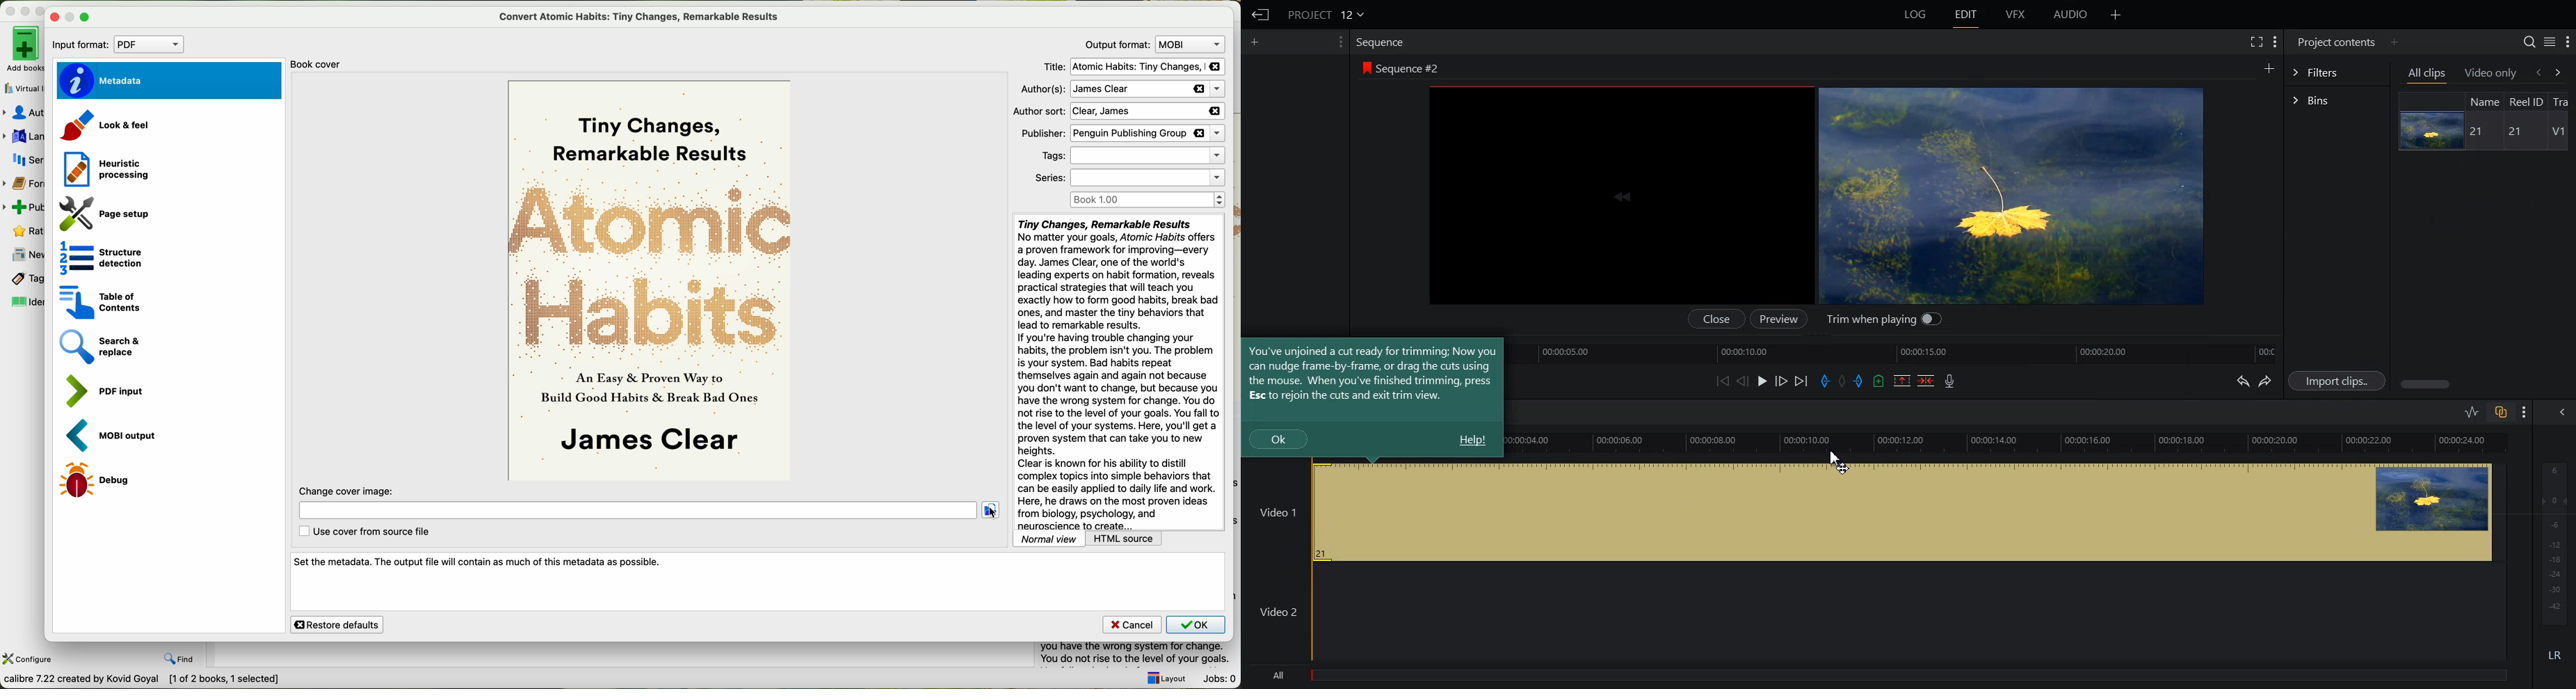  Describe the element at coordinates (1926, 380) in the screenshot. I see `Delete` at that location.